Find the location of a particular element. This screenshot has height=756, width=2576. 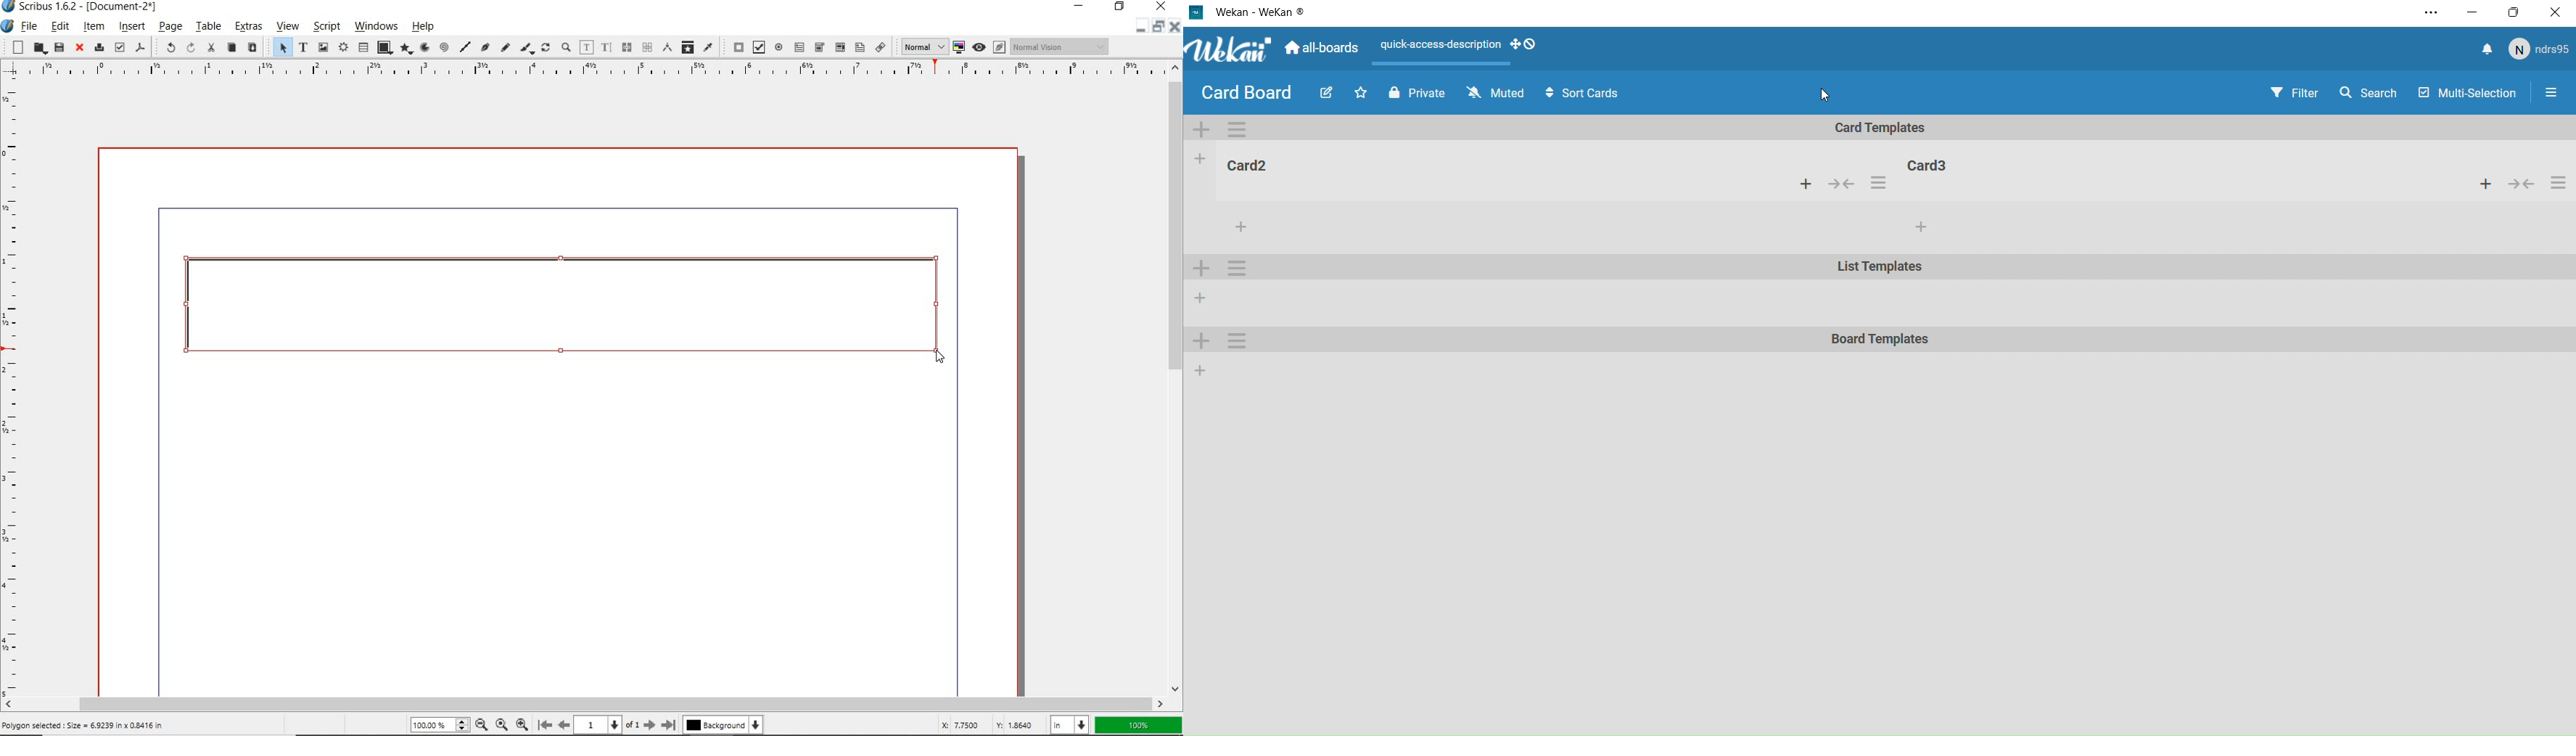

Settings is located at coordinates (1232, 343).